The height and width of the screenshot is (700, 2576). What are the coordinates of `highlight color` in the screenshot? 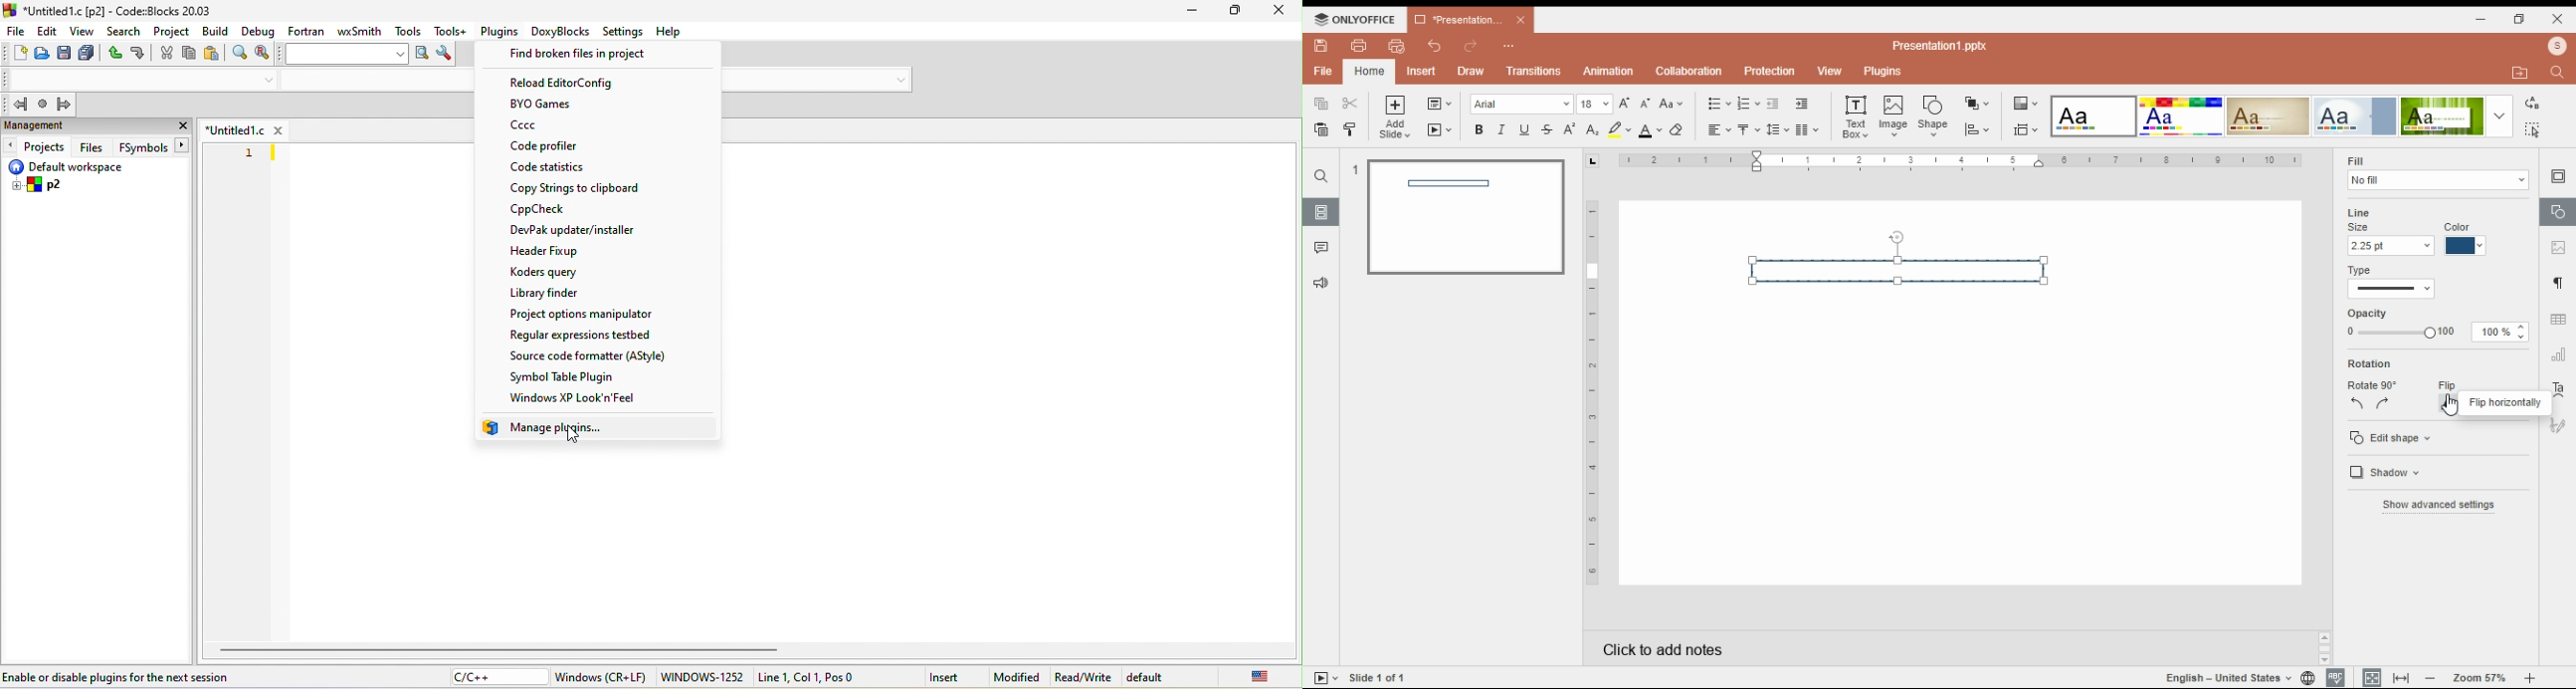 It's located at (1618, 128).